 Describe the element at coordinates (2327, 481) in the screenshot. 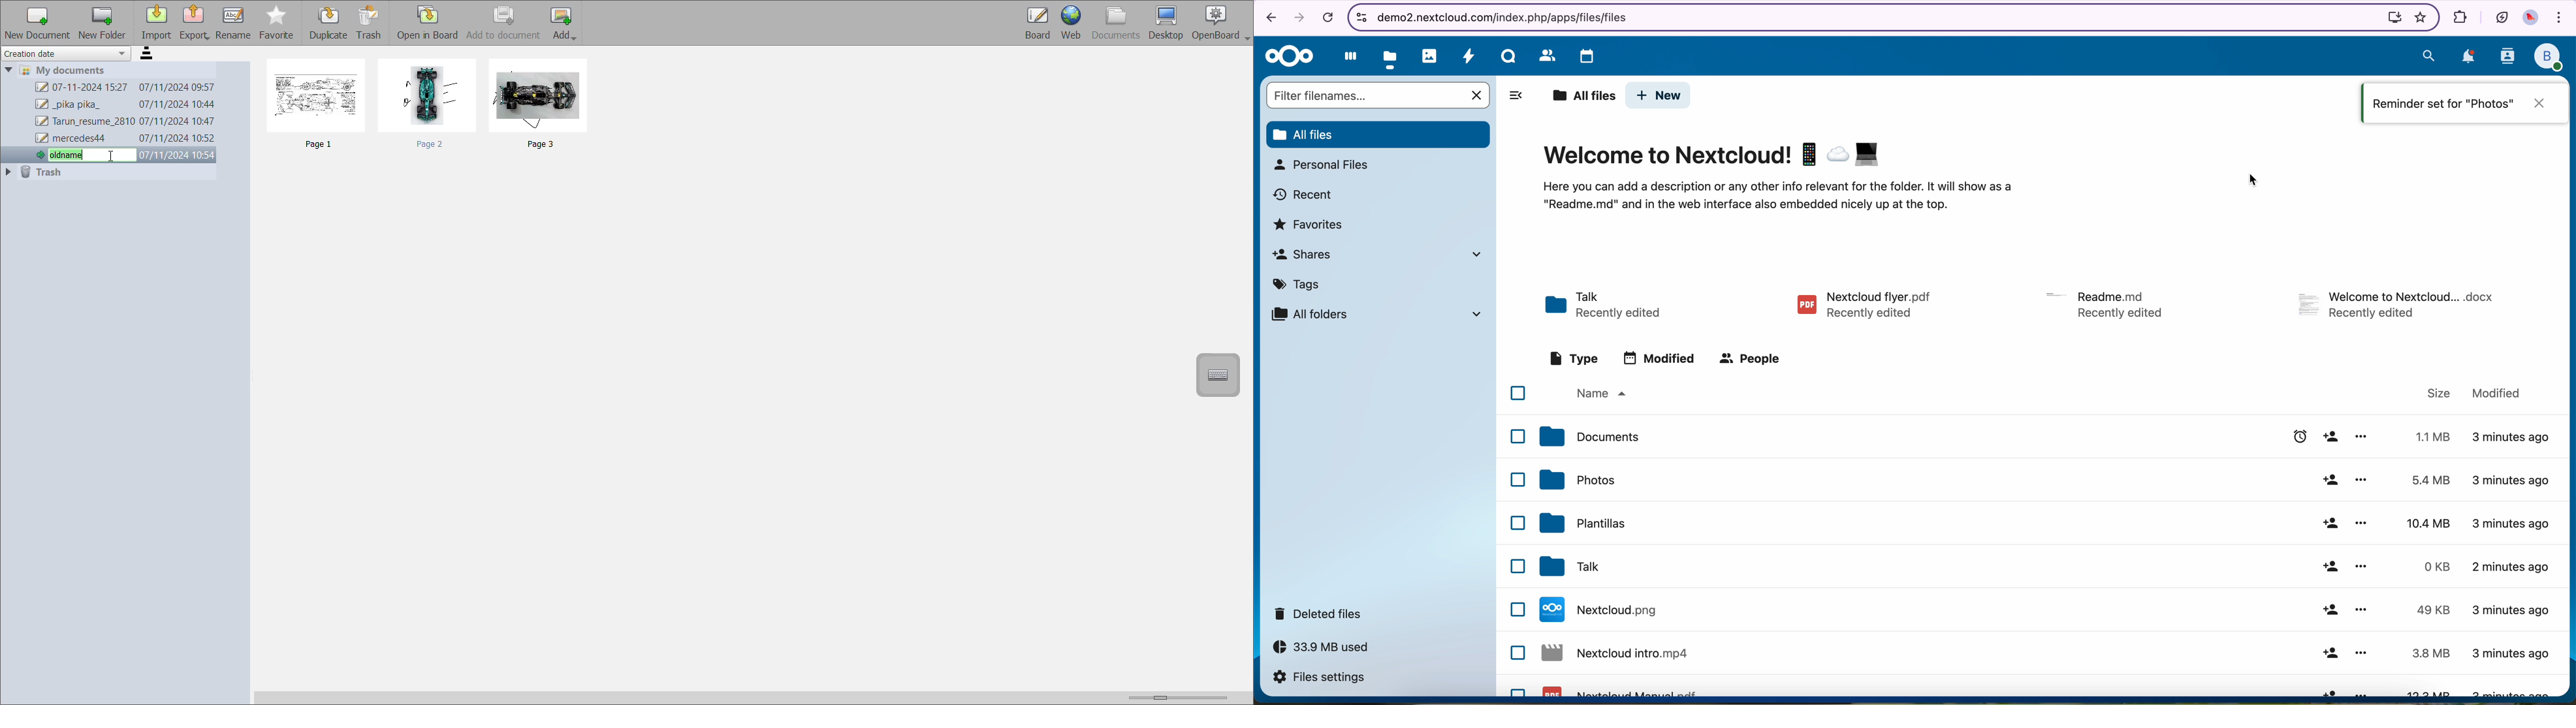

I see `share` at that location.